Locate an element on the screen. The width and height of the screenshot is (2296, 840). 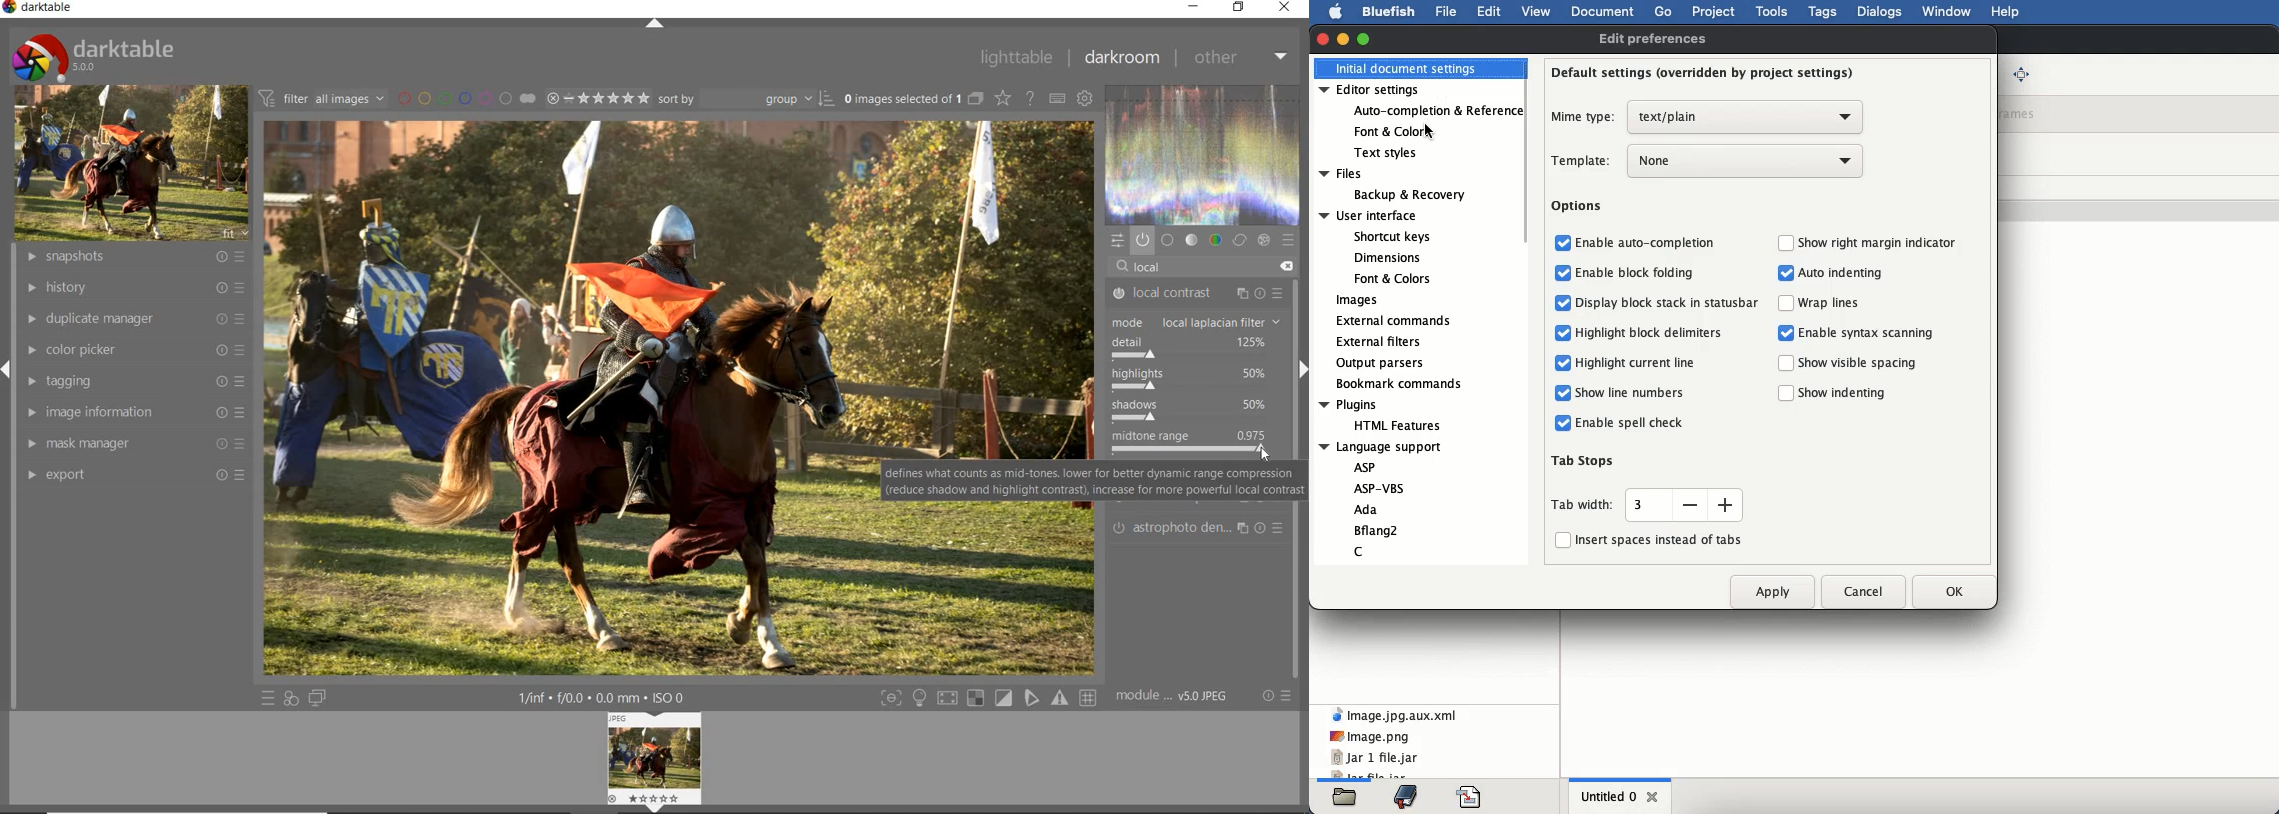
language support is located at coordinates (1393, 500).